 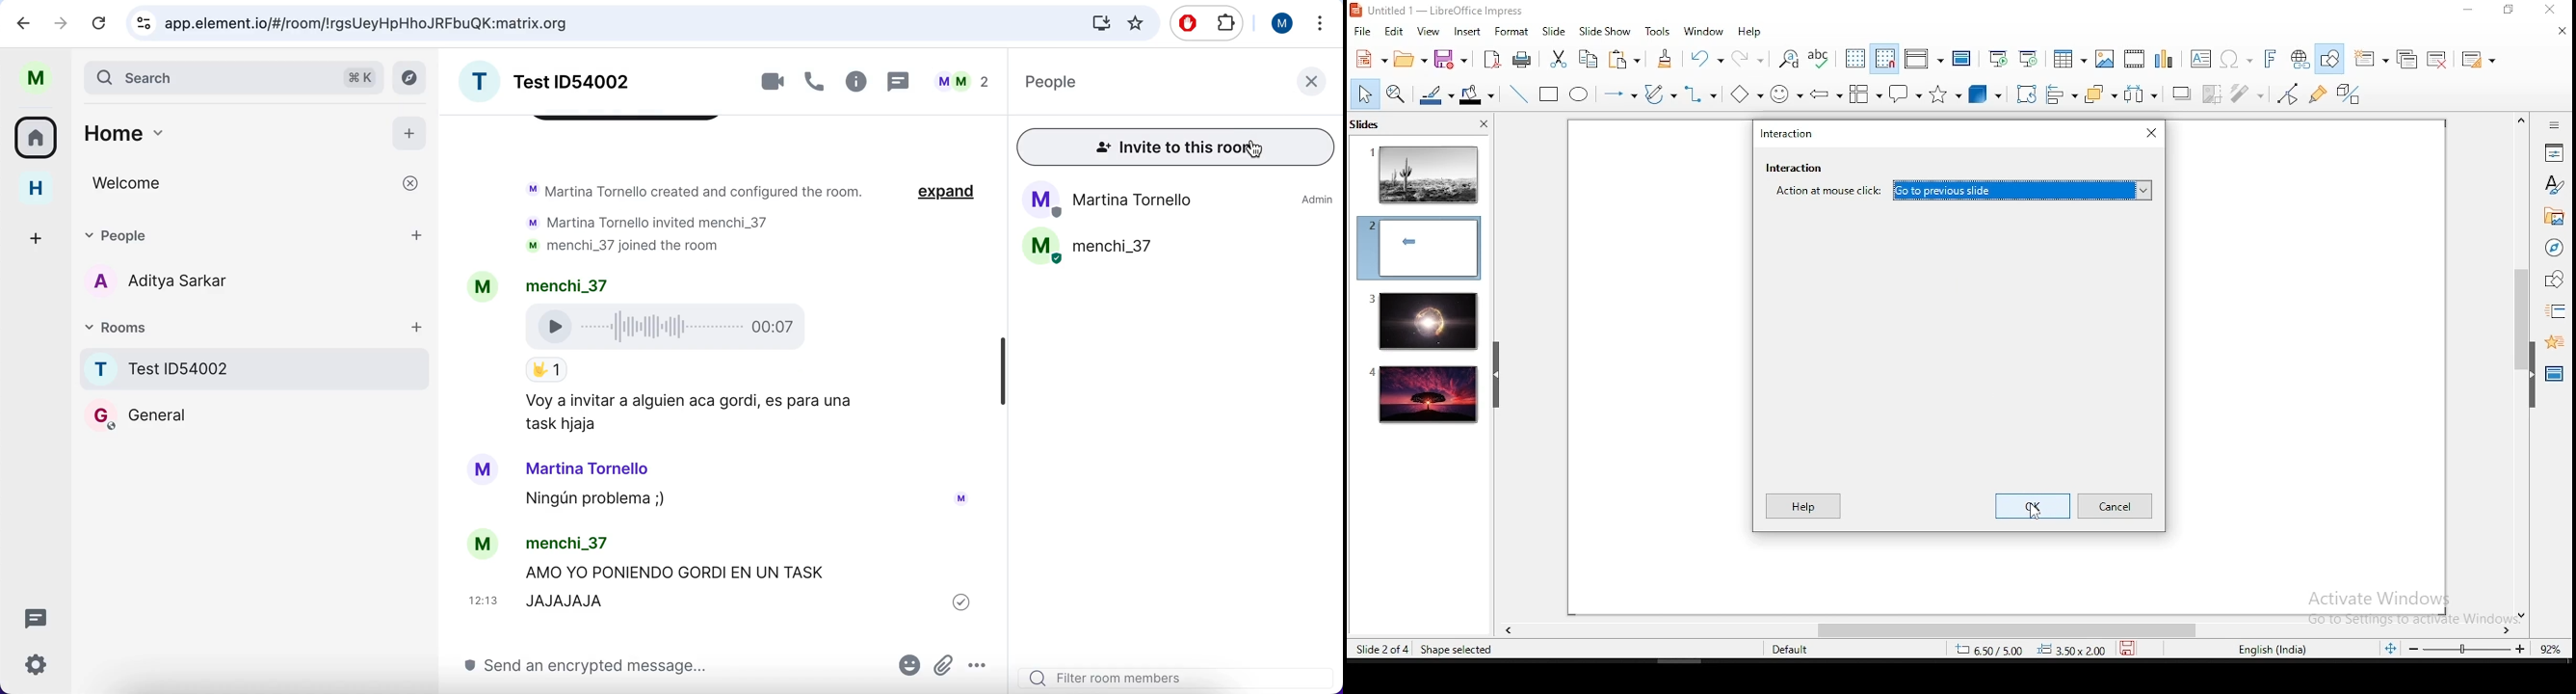 I want to click on reload current page, so click(x=98, y=25).